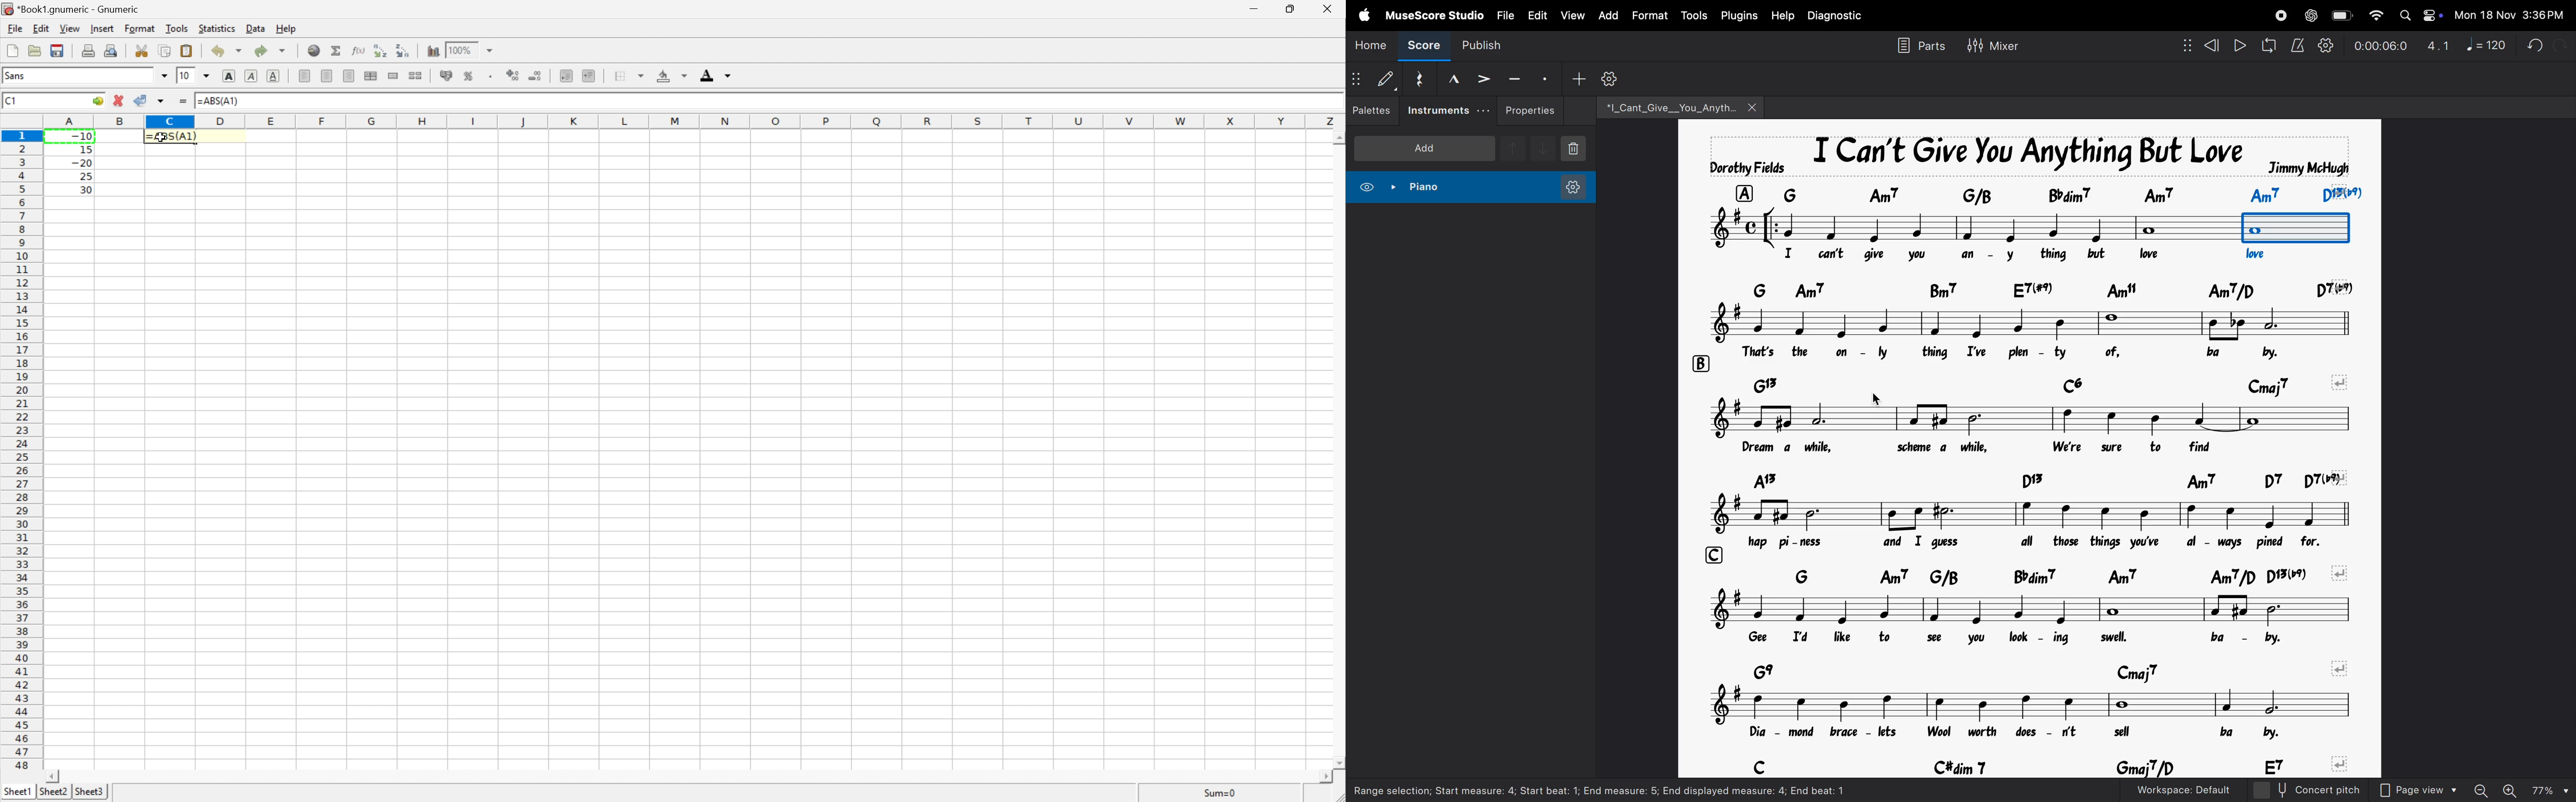 This screenshot has height=812, width=2576. Describe the element at coordinates (535, 76) in the screenshot. I see `Decrease the number of decimals displayed` at that location.